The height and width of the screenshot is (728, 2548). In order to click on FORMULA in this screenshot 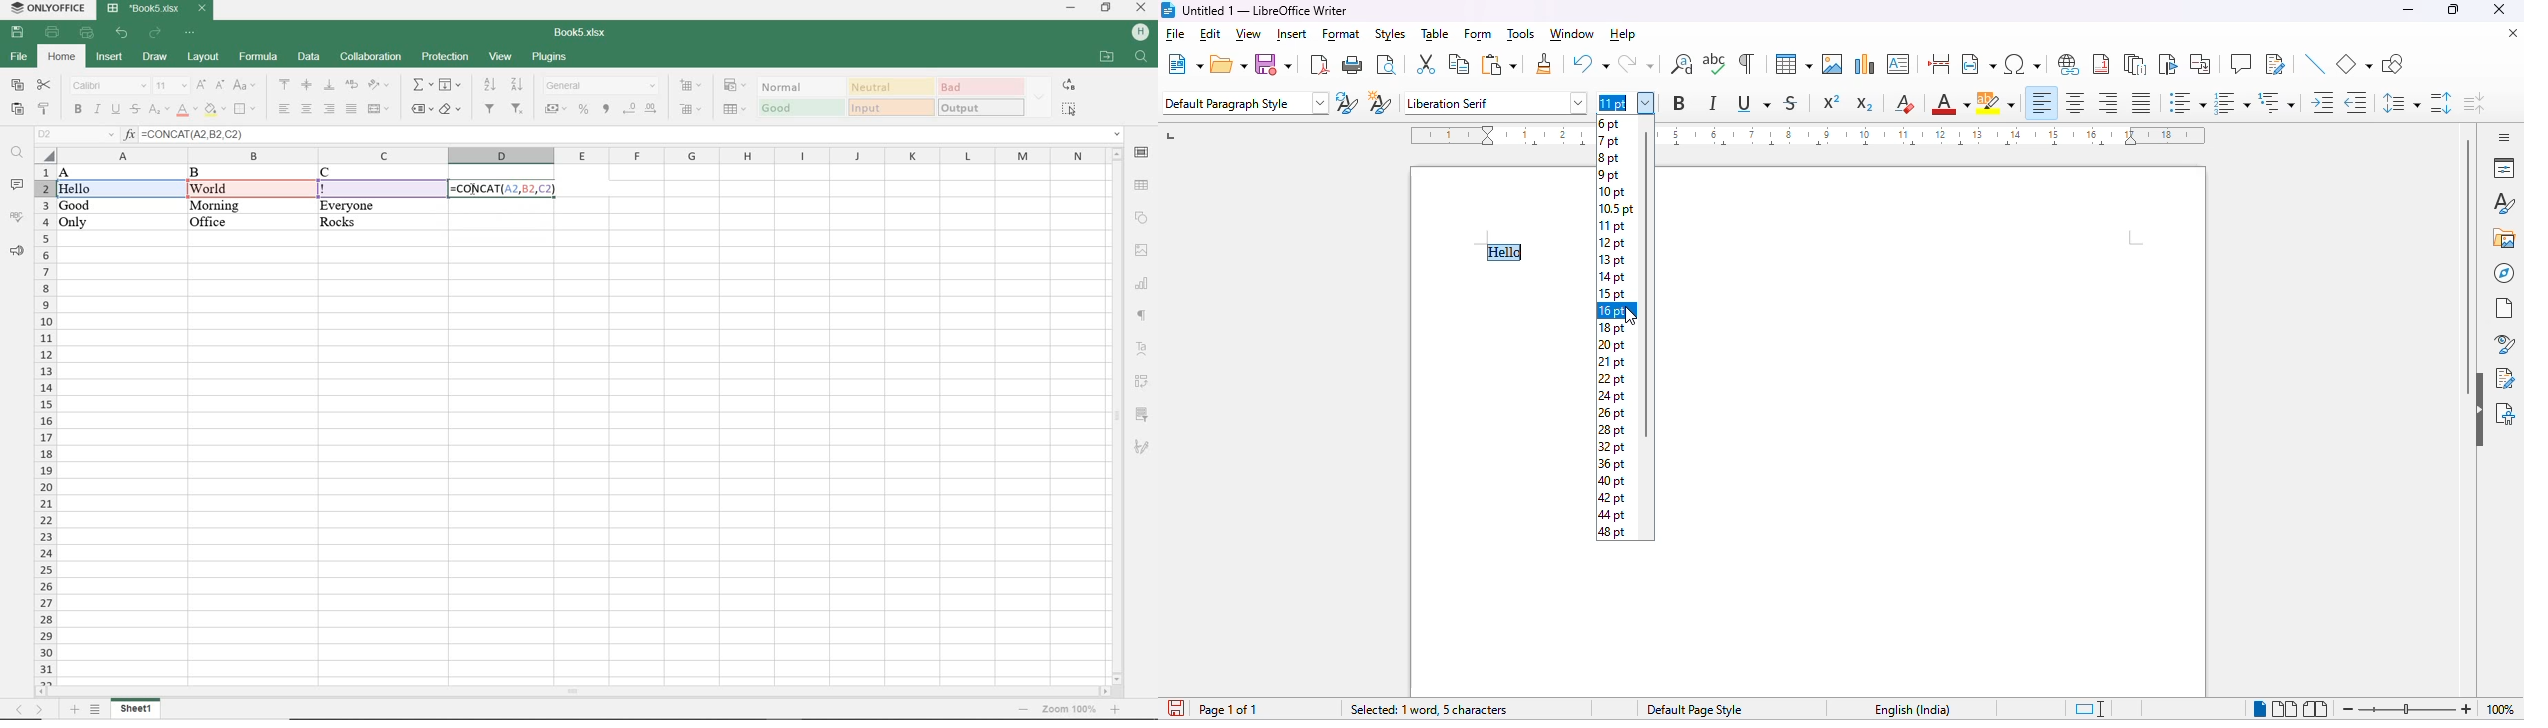, I will do `click(257, 58)`.